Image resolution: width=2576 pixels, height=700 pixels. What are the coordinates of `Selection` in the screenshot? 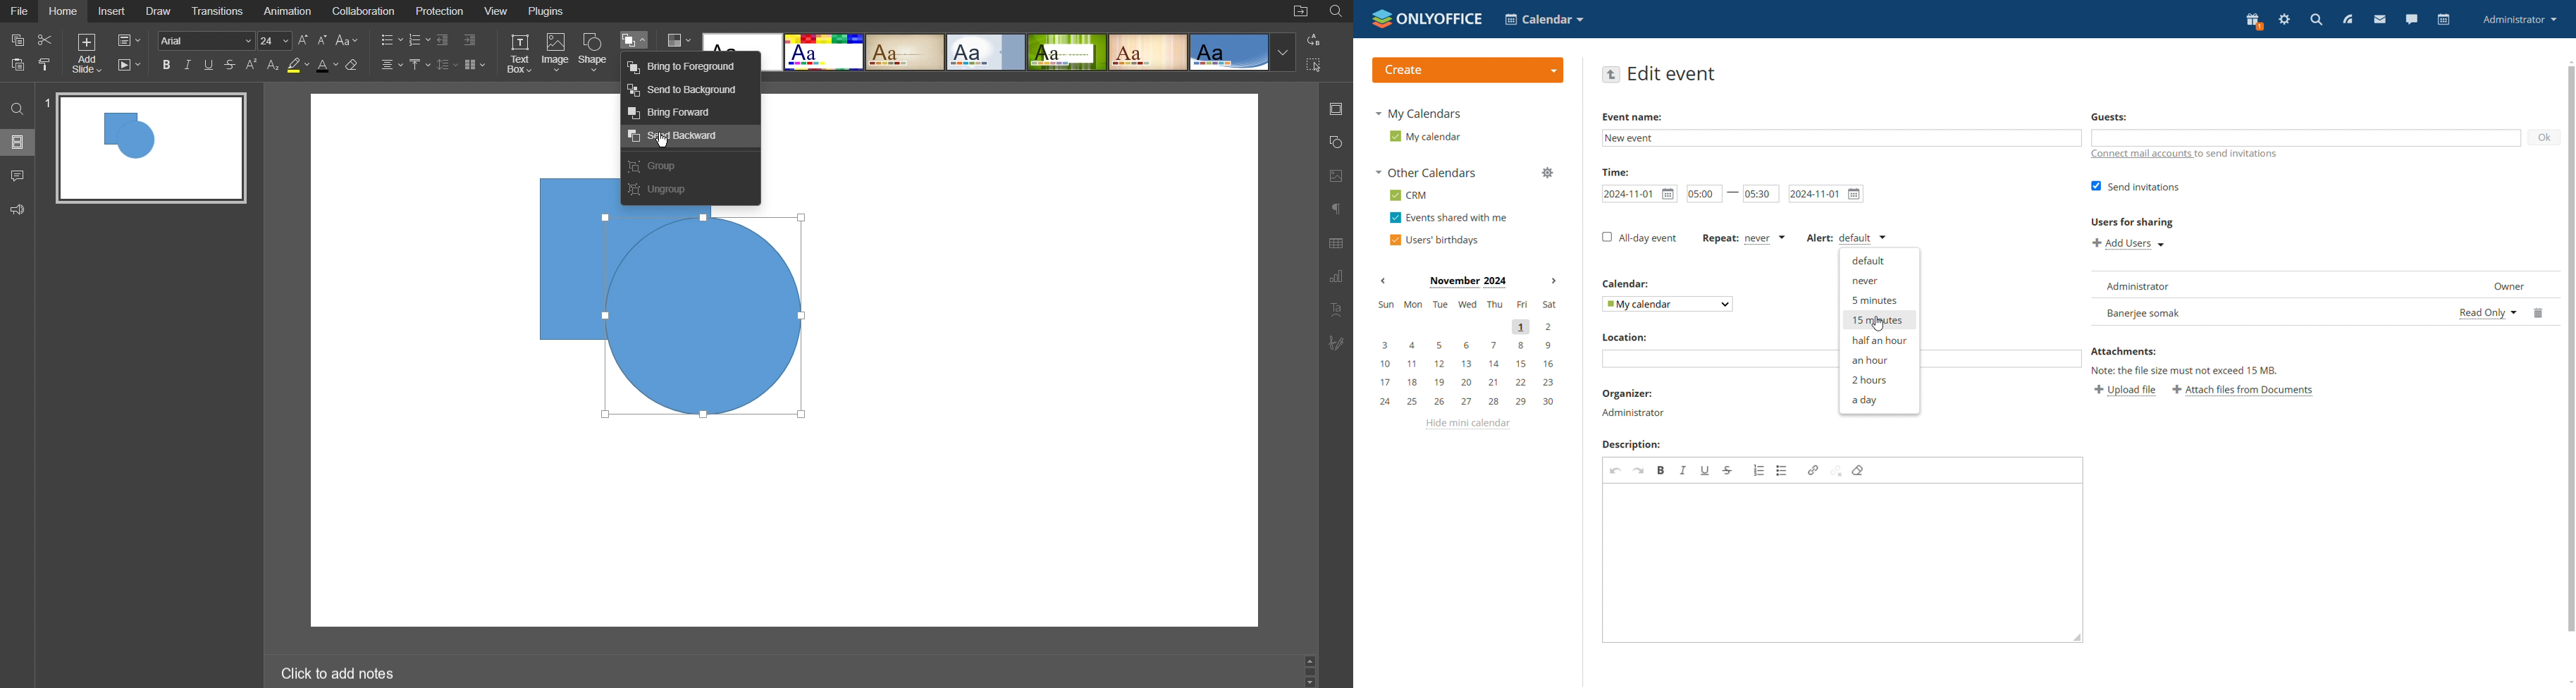 It's located at (1314, 65).